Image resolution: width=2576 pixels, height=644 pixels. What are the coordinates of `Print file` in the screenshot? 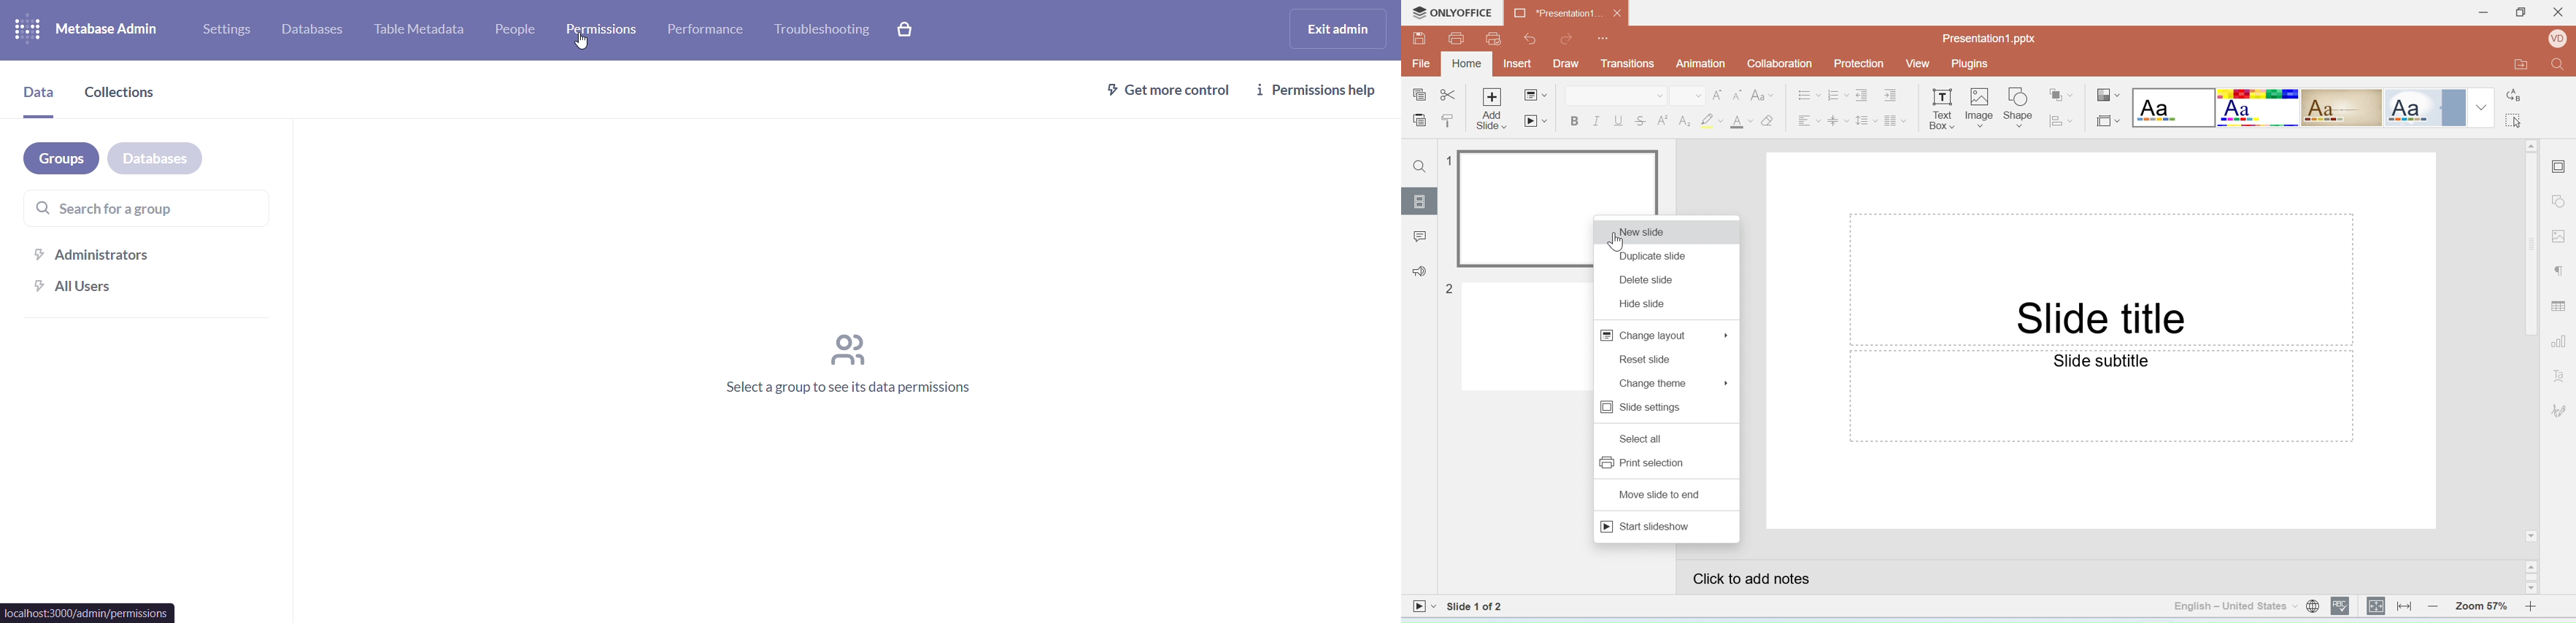 It's located at (1457, 39).